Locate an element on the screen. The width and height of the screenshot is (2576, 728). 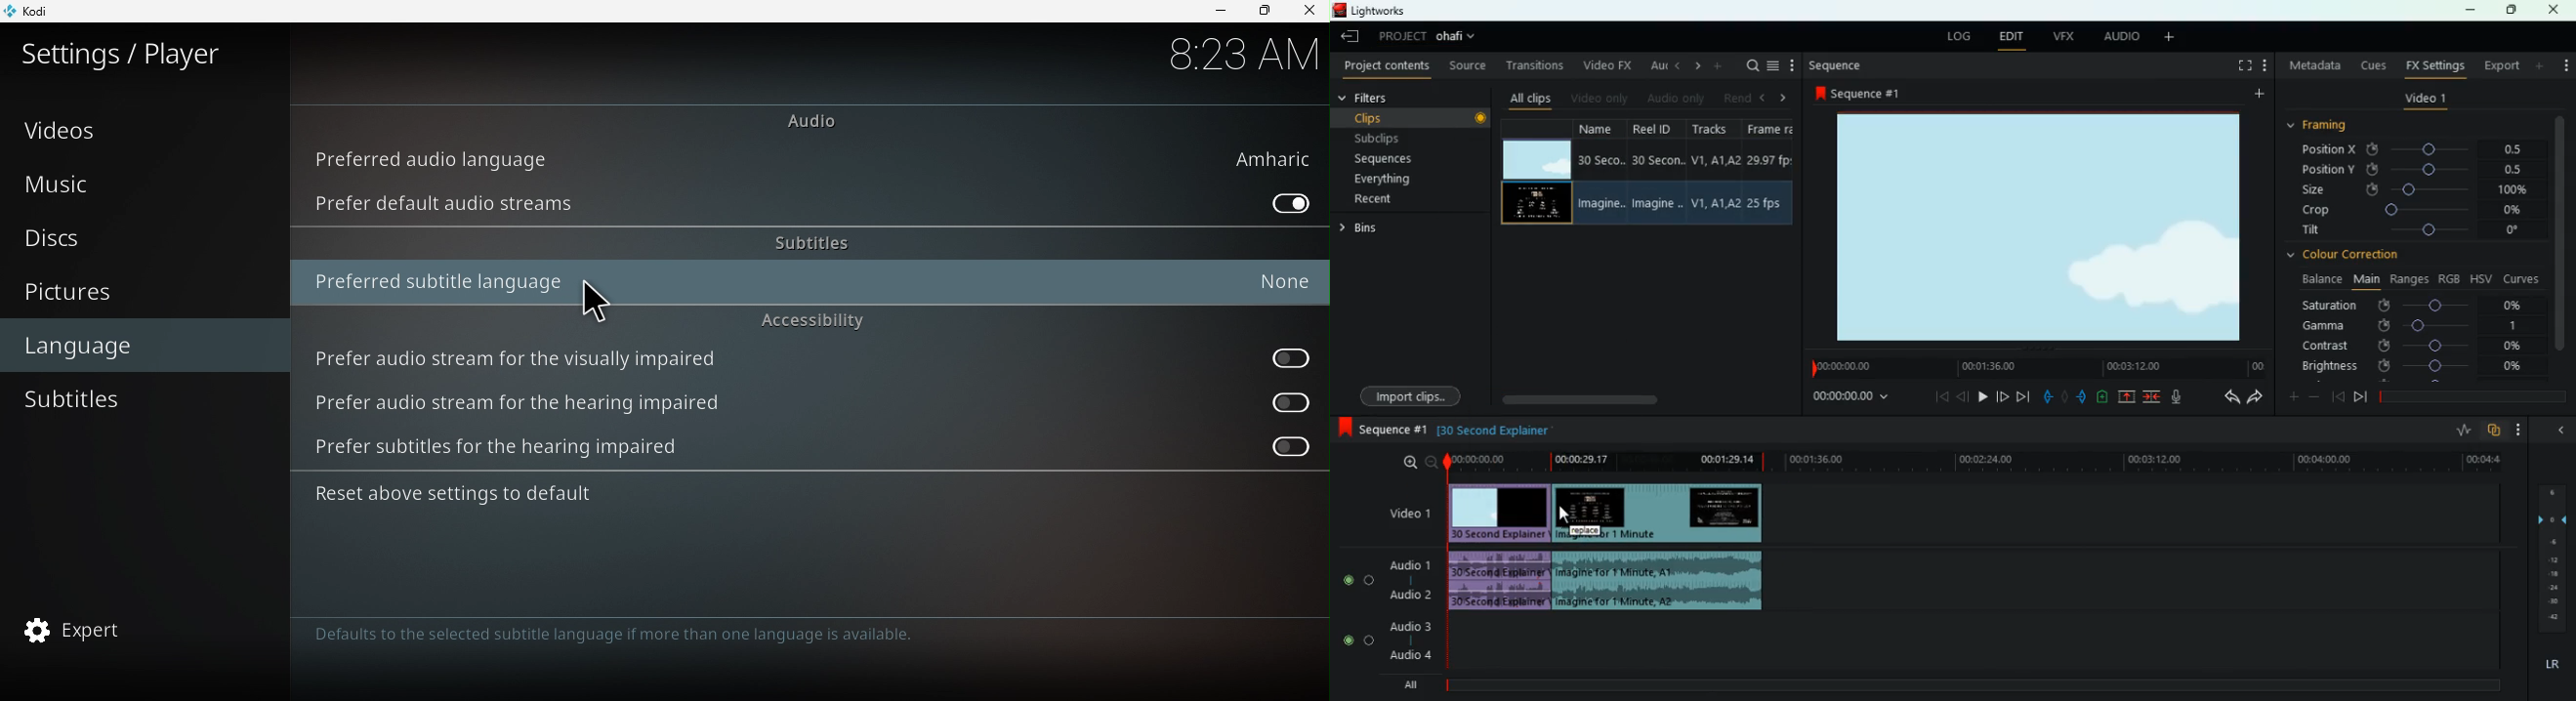
video is located at coordinates (1535, 160).